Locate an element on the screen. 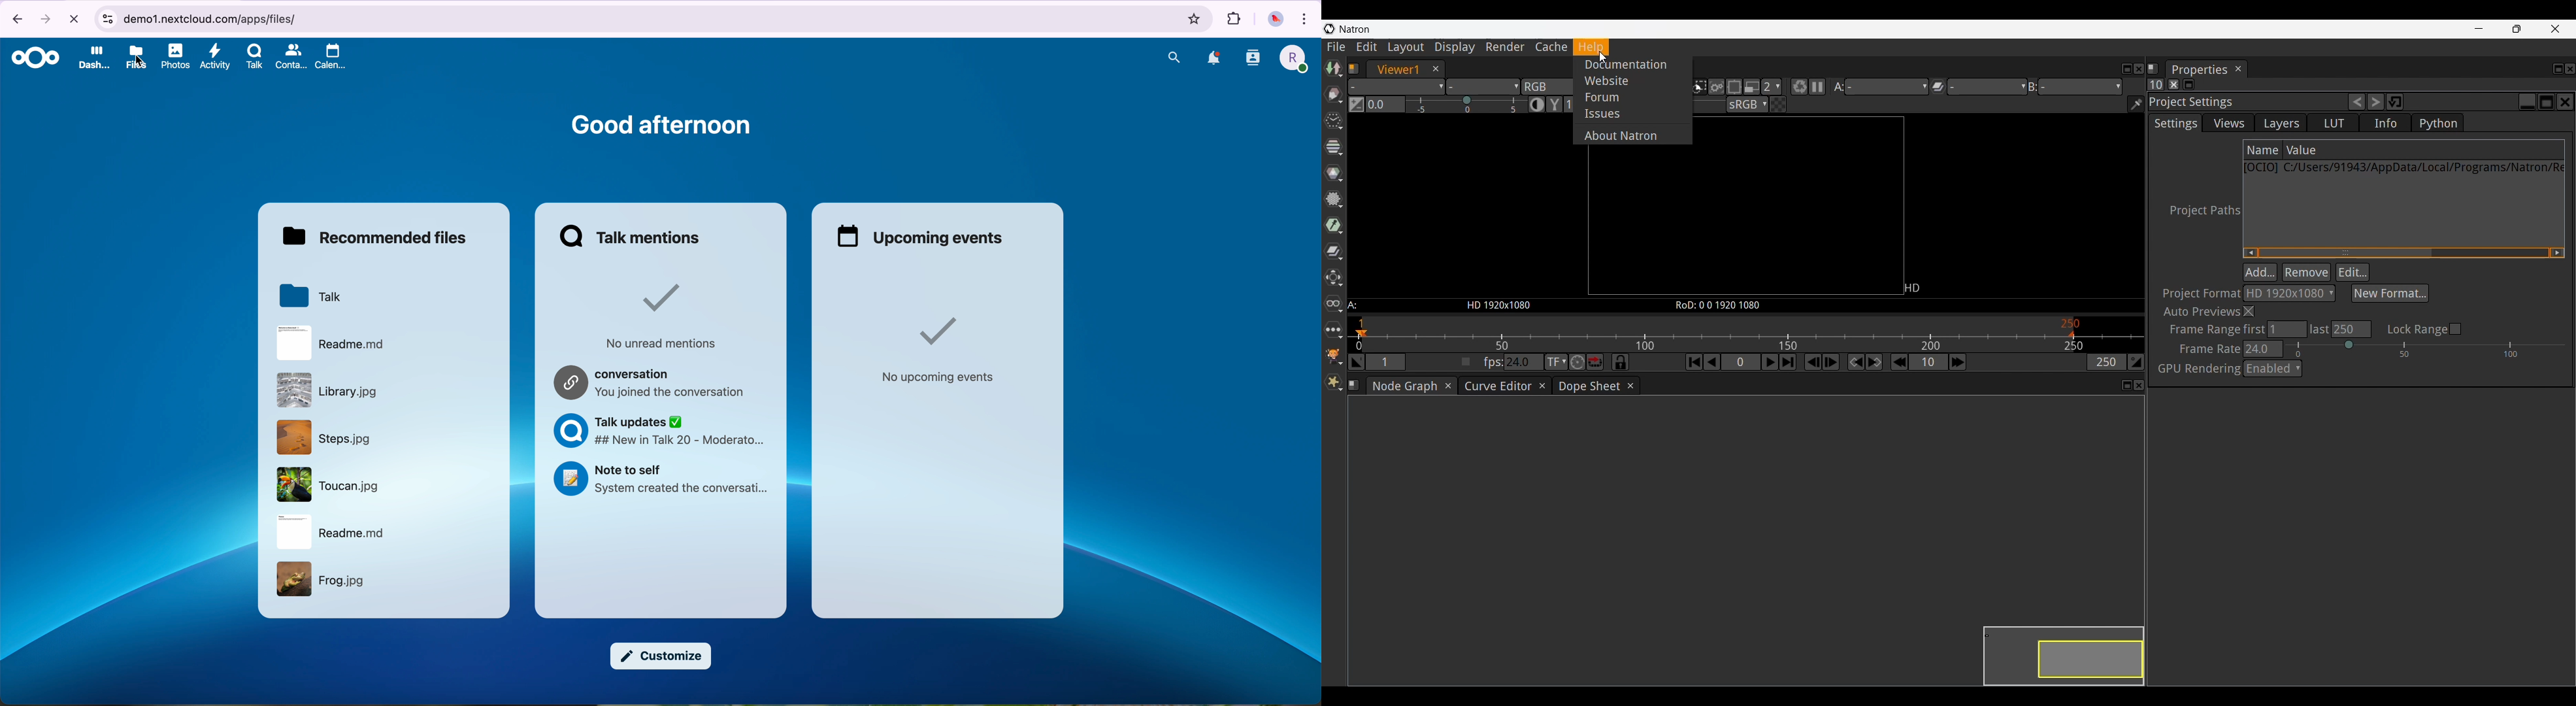  talk is located at coordinates (310, 294).